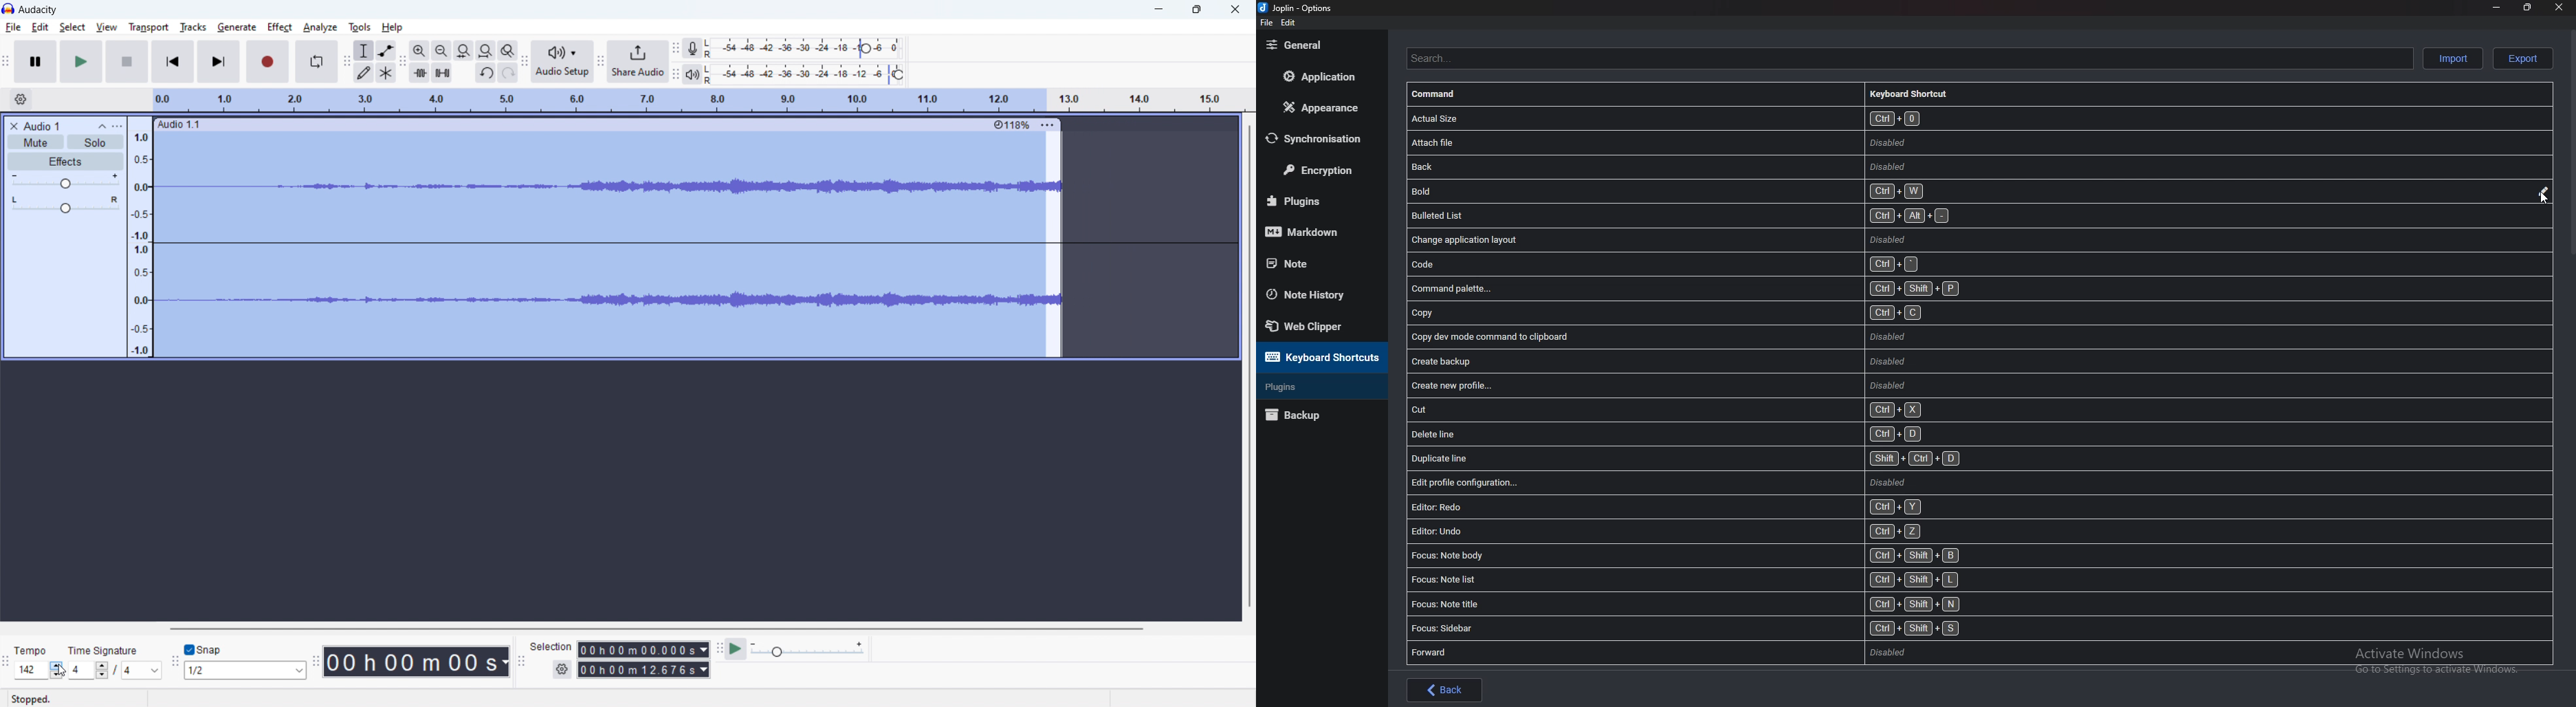 This screenshot has width=2576, height=728. What do you see at coordinates (419, 50) in the screenshot?
I see `zoom out` at bounding box center [419, 50].